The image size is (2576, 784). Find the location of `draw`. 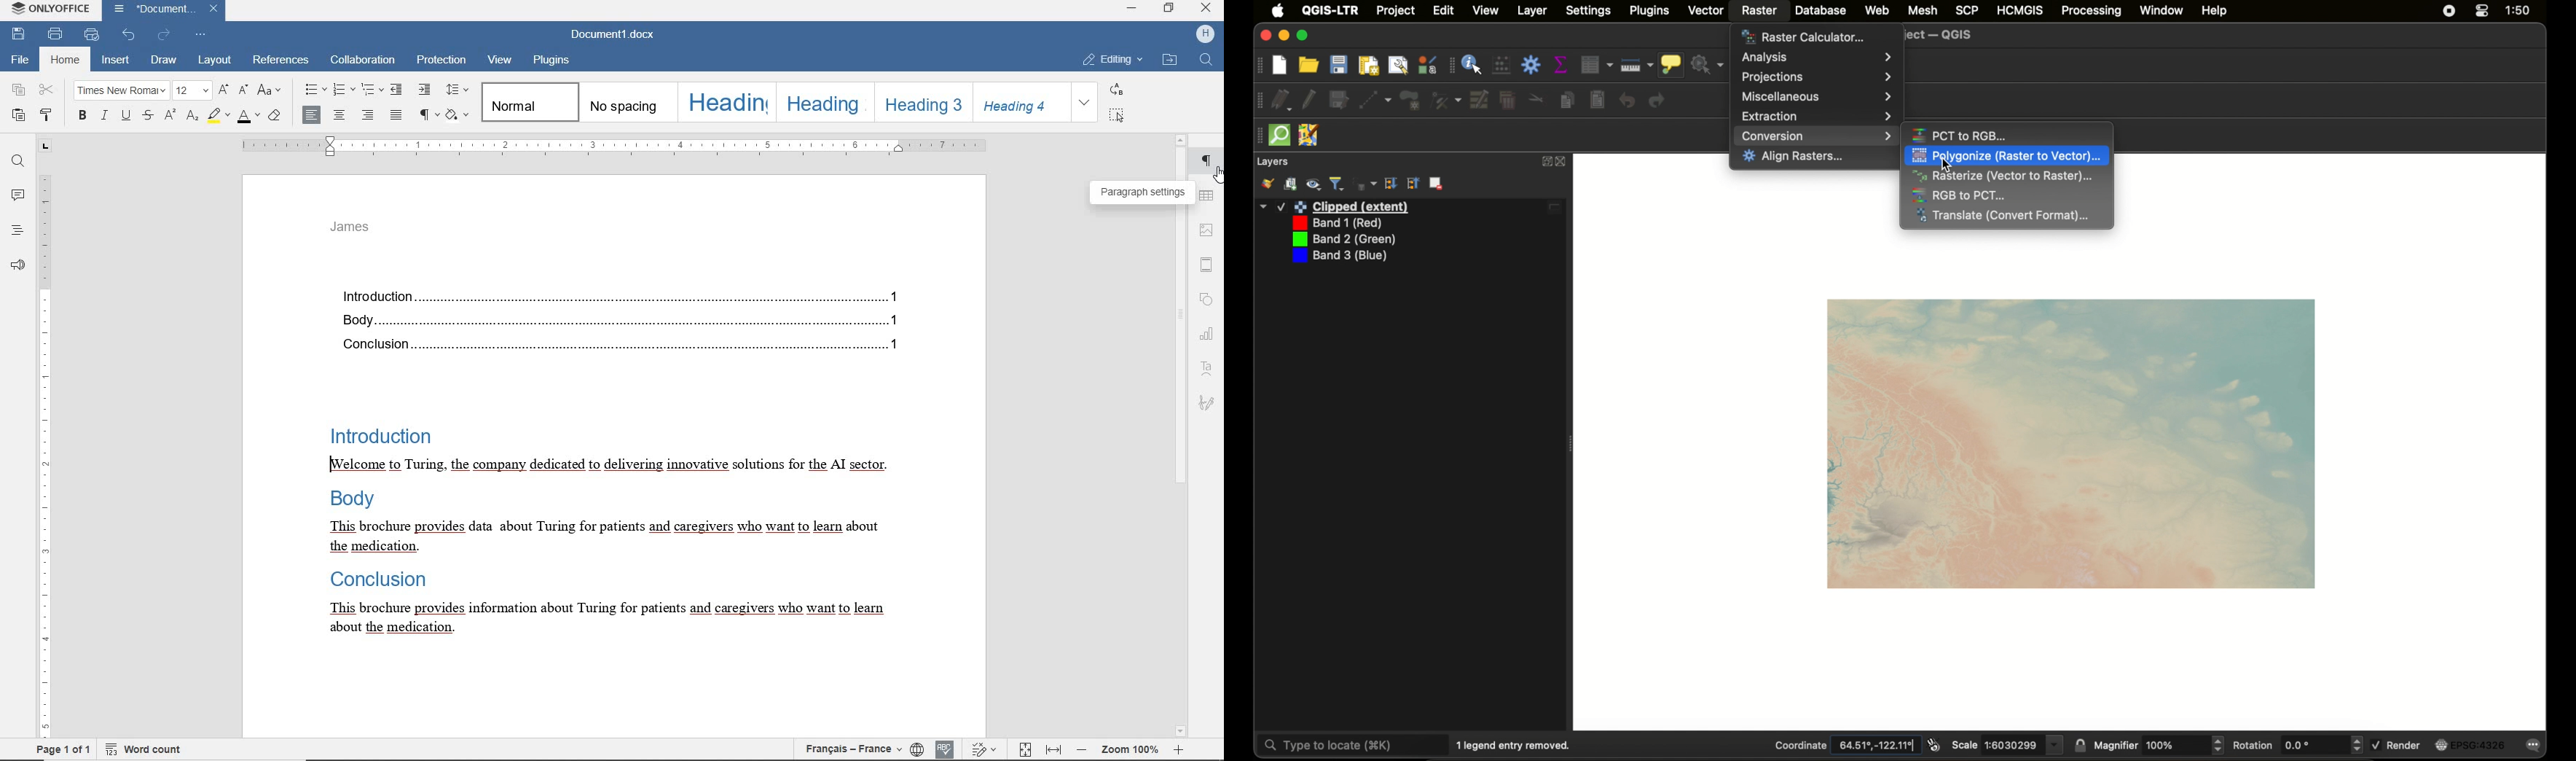

draw is located at coordinates (164, 61).